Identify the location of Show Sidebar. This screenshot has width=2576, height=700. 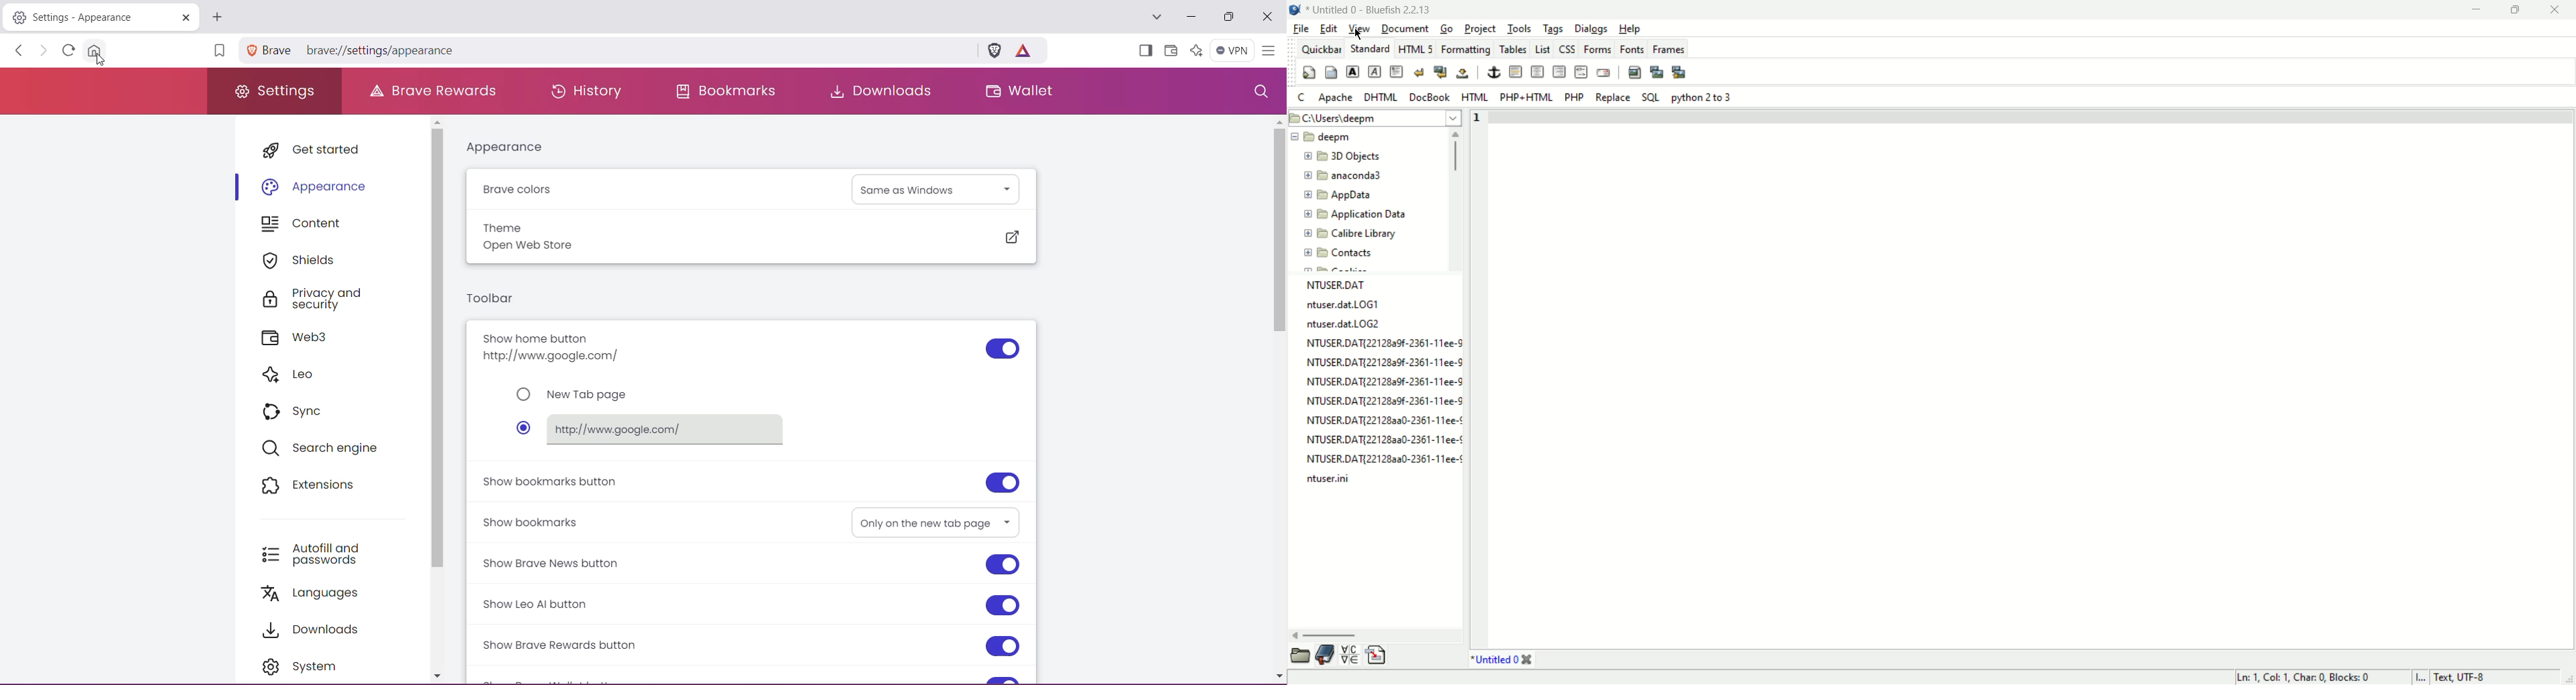
(1144, 52).